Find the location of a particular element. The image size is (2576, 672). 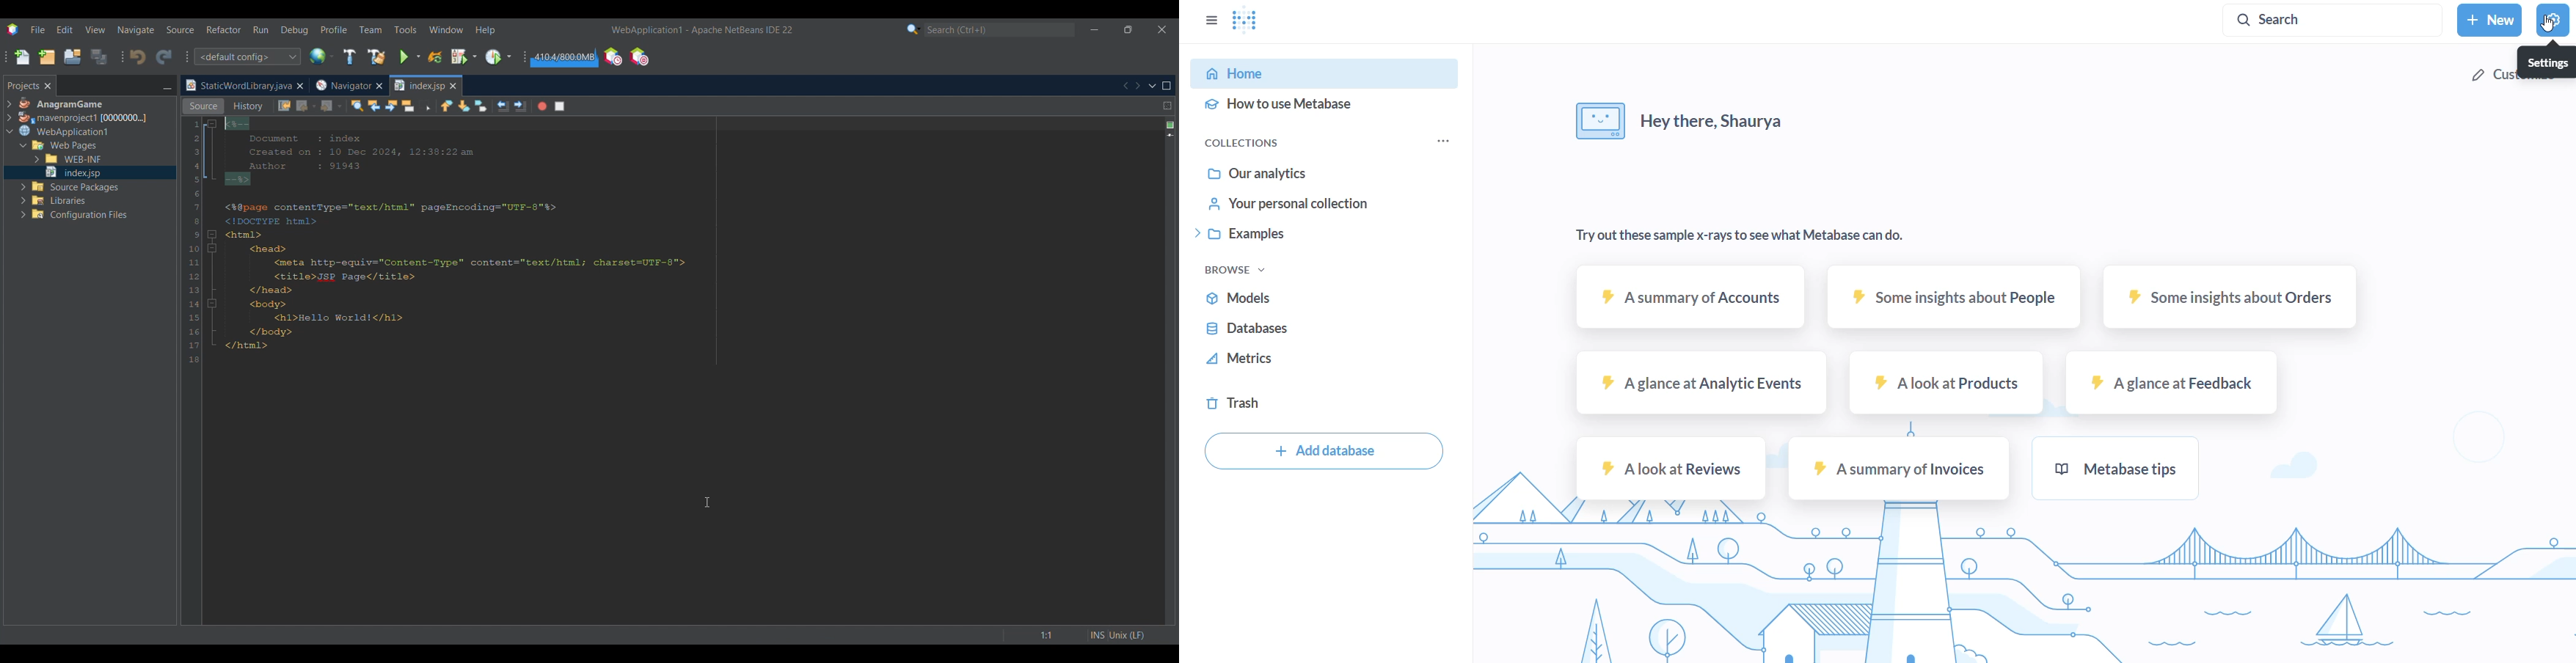

How touse Metabase is located at coordinates (1278, 107).